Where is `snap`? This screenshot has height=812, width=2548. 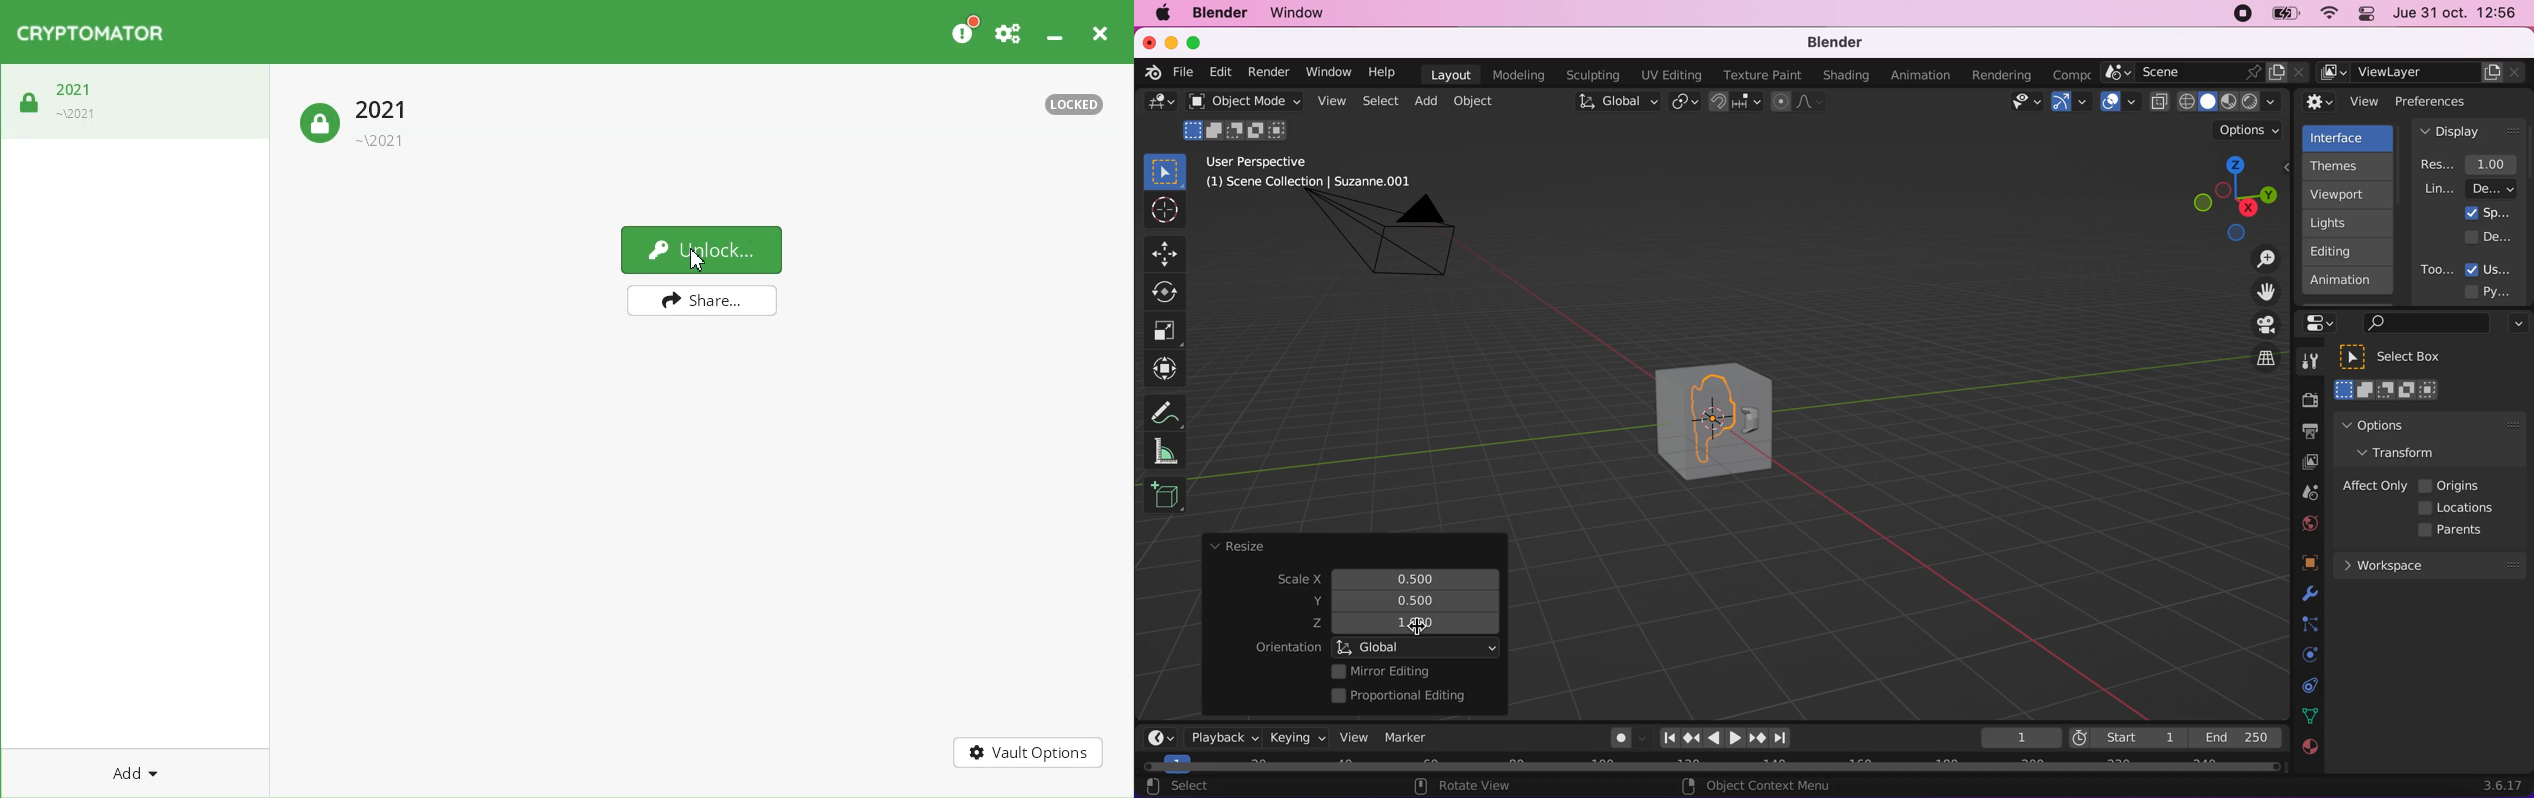 snap is located at coordinates (1737, 102).